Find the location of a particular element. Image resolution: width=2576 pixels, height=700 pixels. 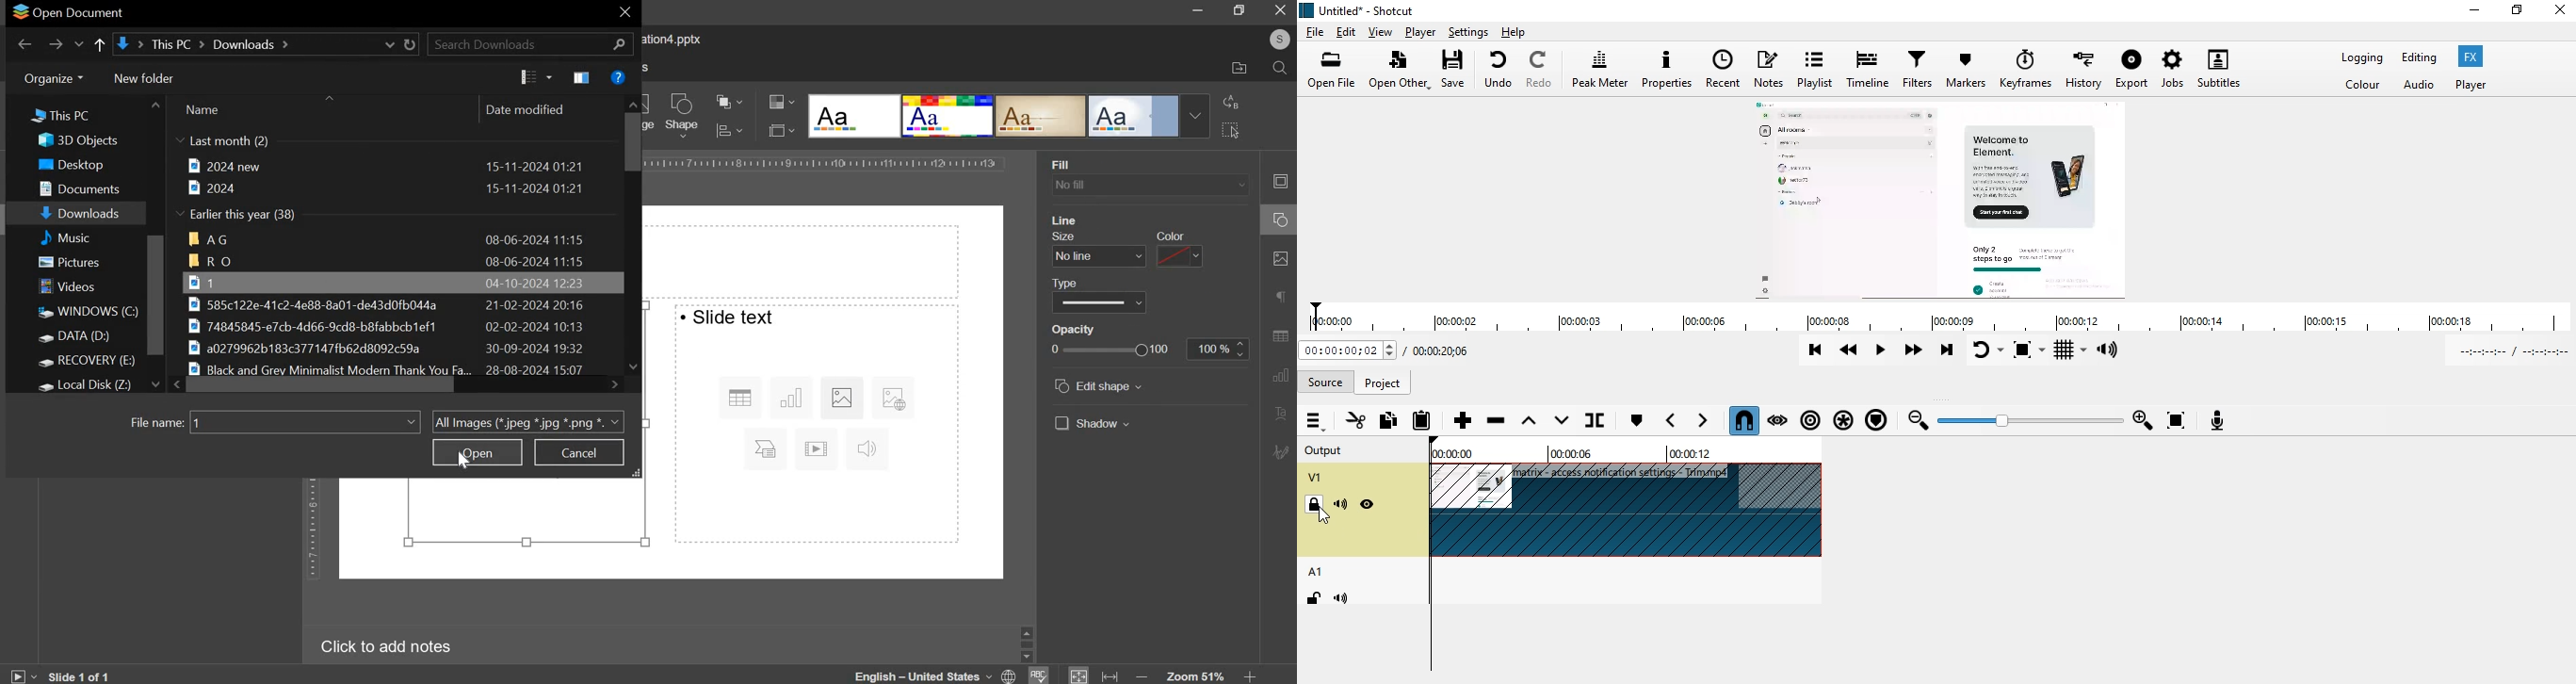

graph setting is located at coordinates (1279, 374).